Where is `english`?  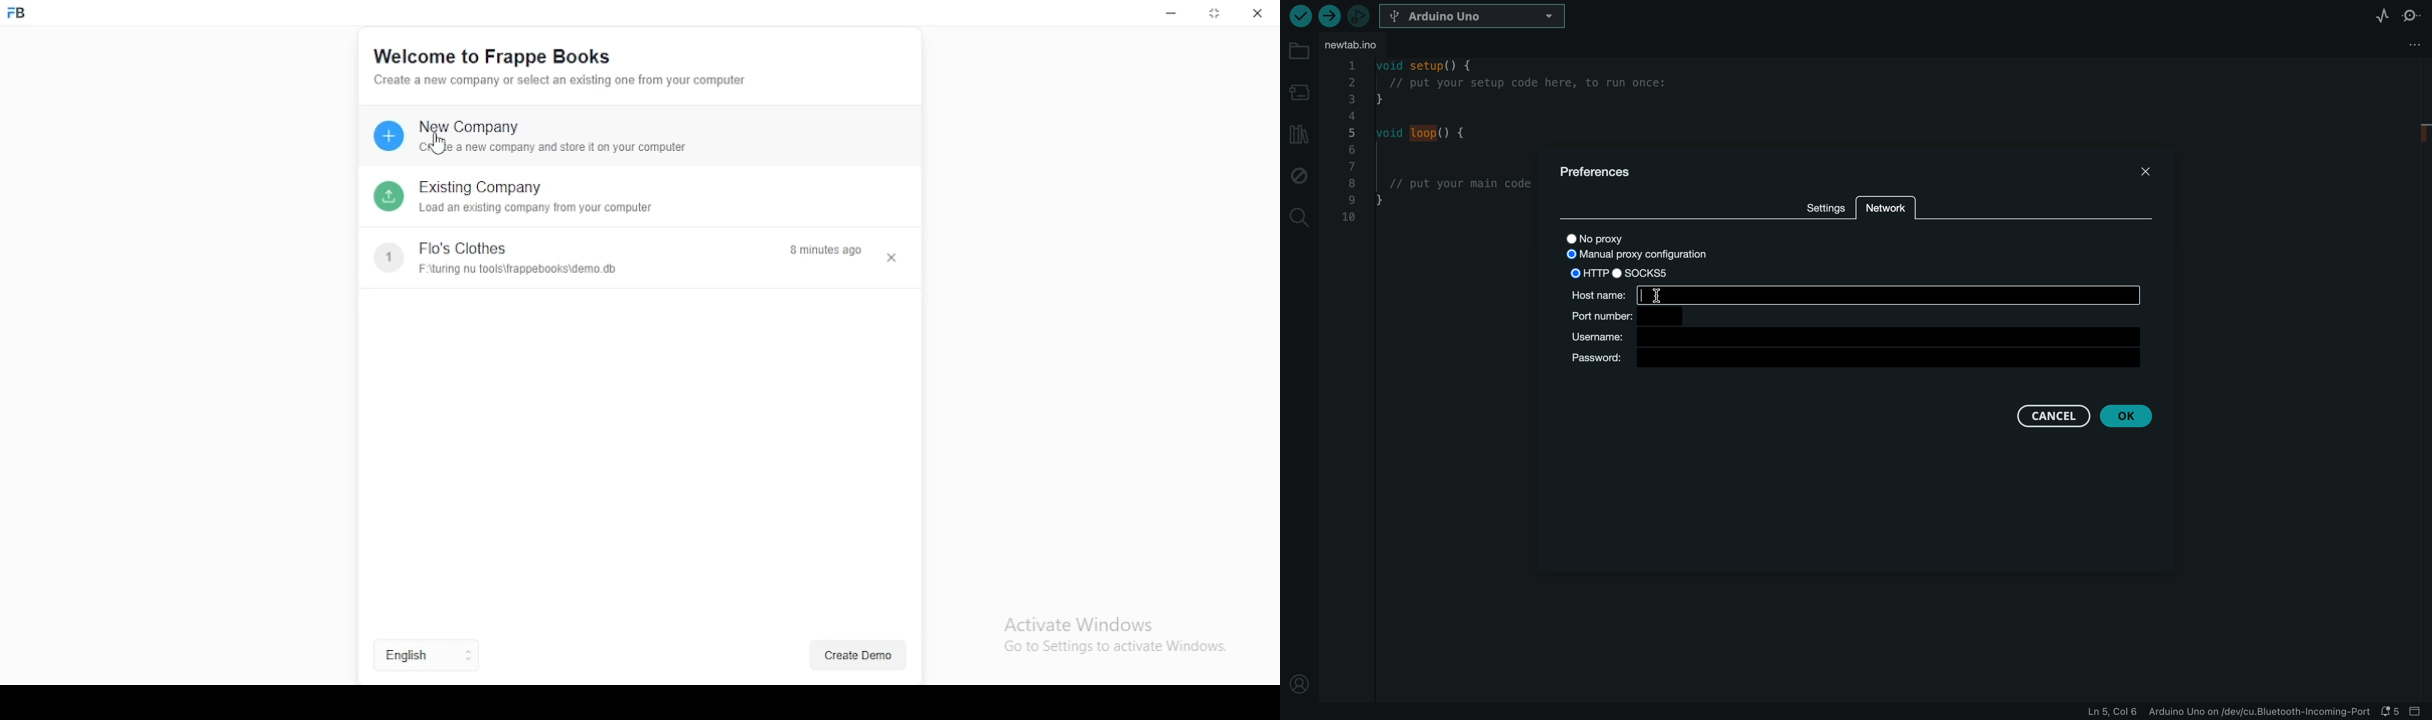 english is located at coordinates (406, 656).